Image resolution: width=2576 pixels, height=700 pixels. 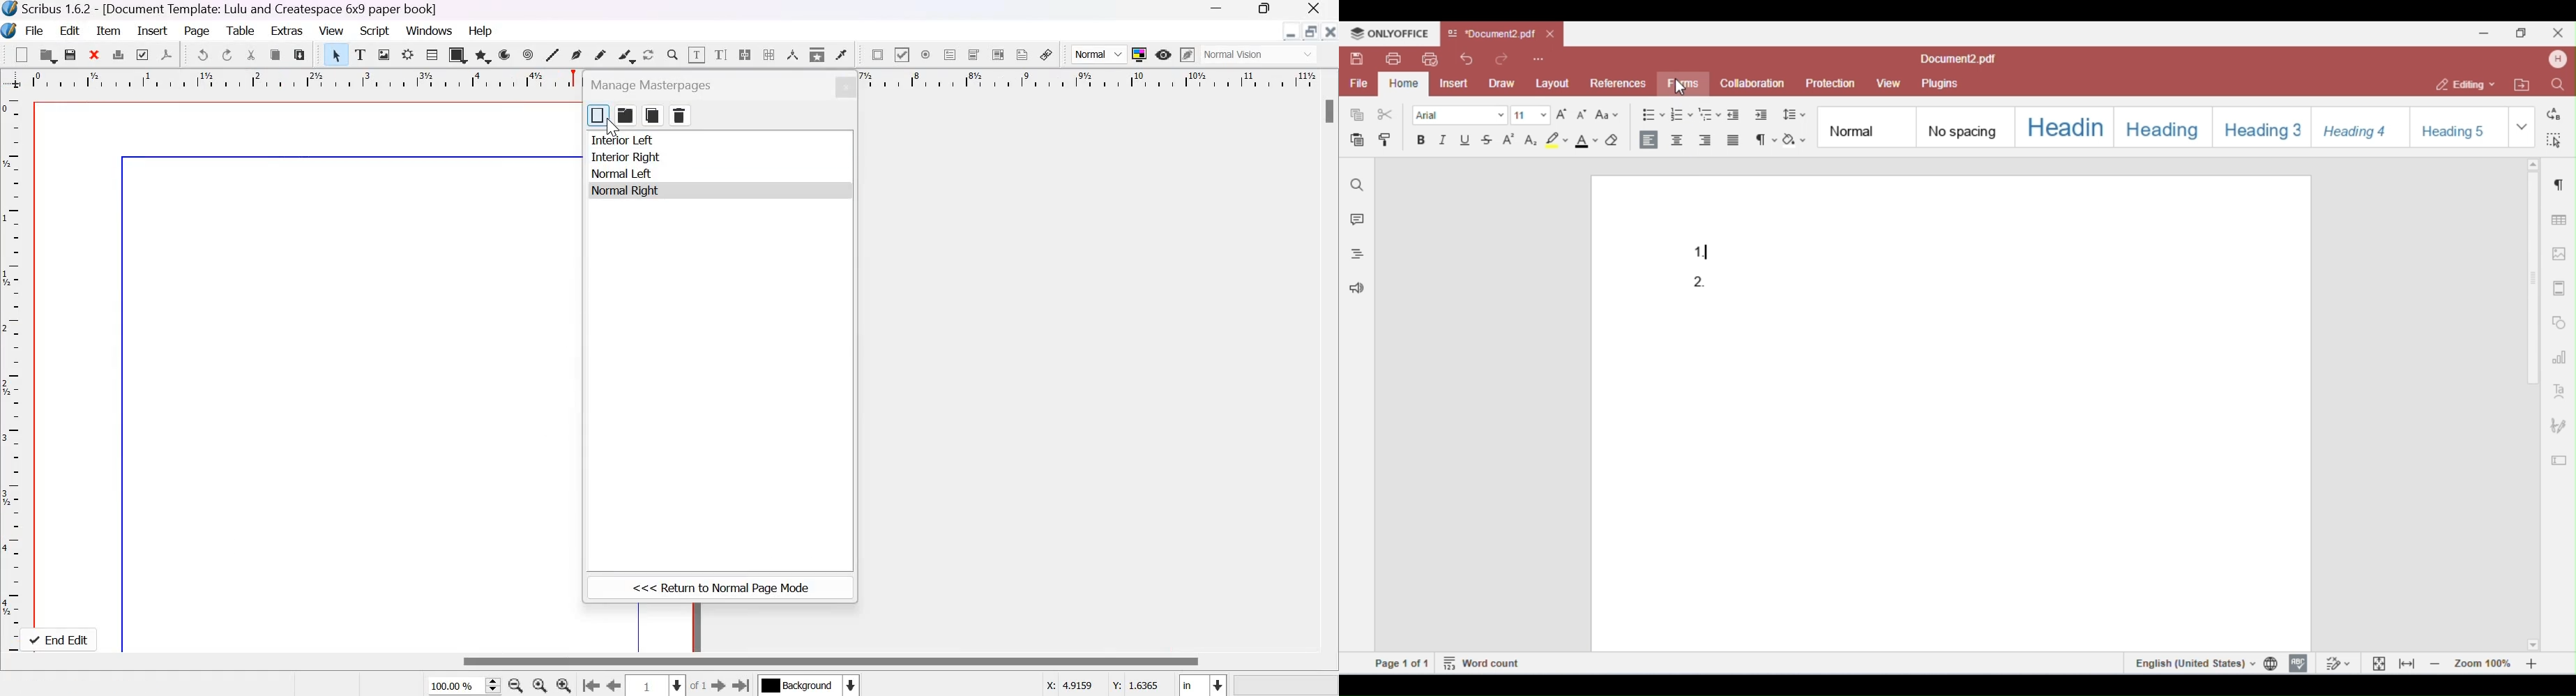 I want to click on Select the current unit, so click(x=1203, y=685).